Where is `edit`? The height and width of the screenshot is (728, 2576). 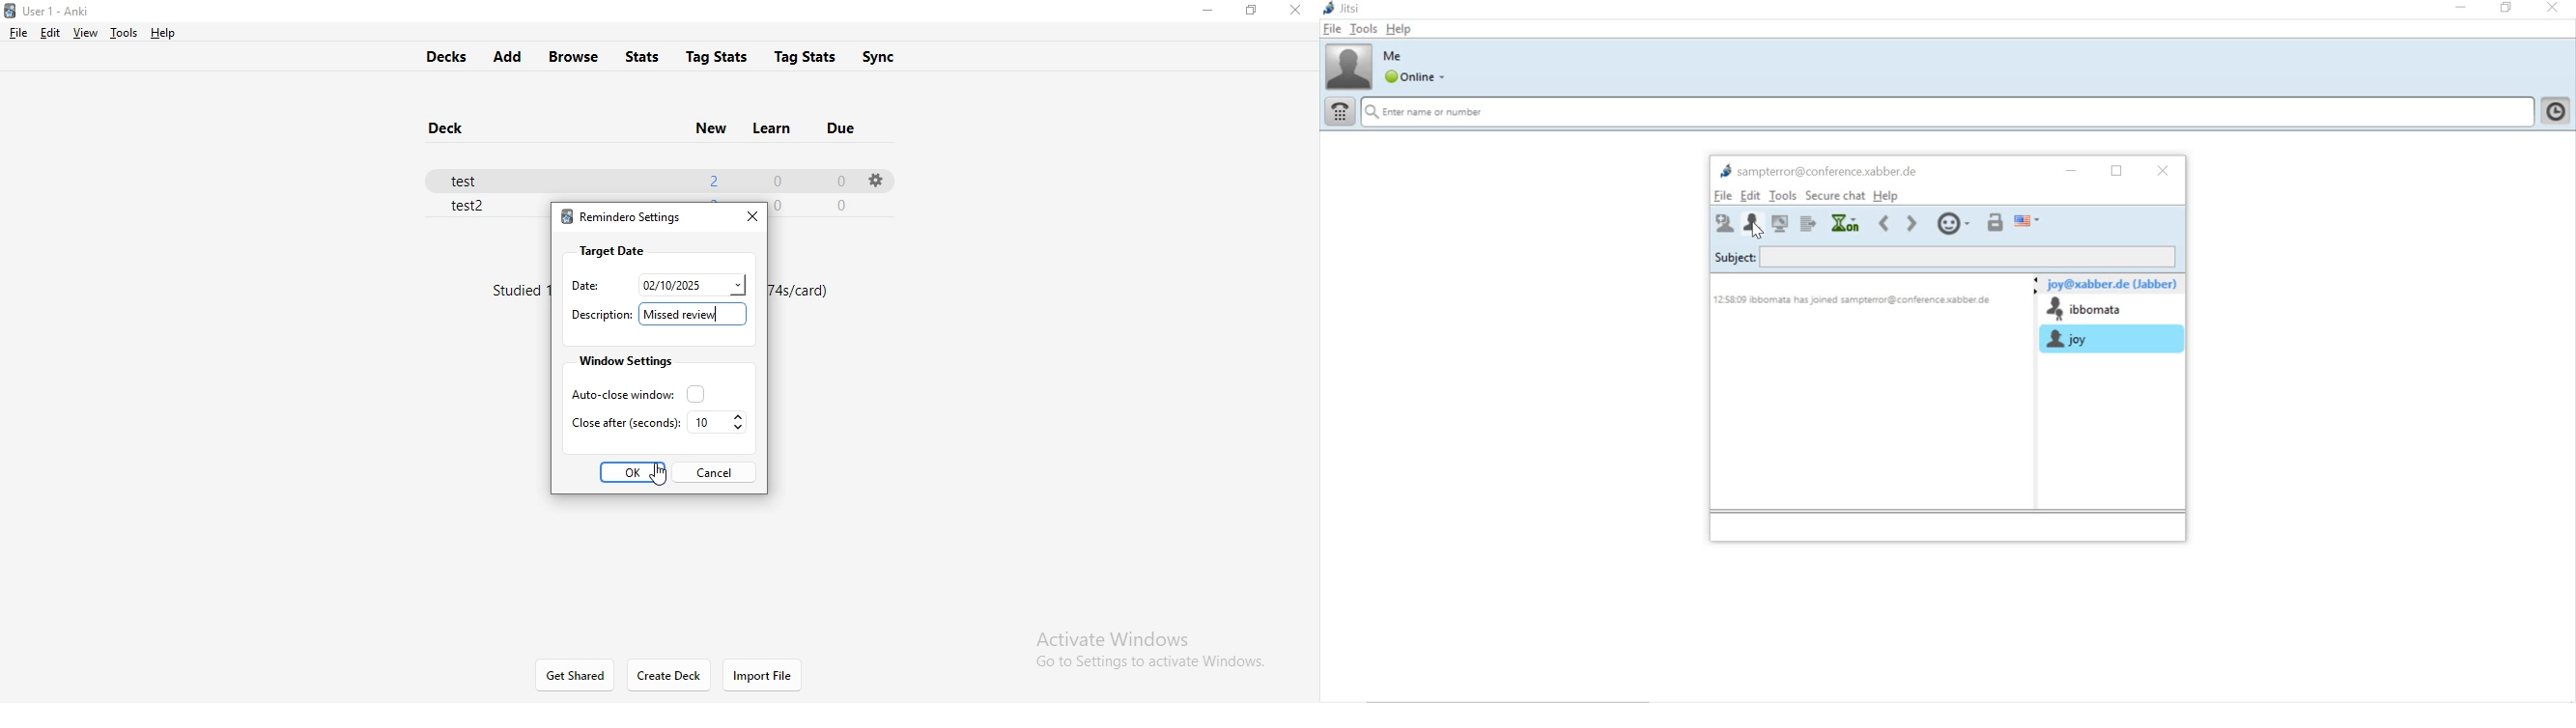 edit is located at coordinates (48, 32).